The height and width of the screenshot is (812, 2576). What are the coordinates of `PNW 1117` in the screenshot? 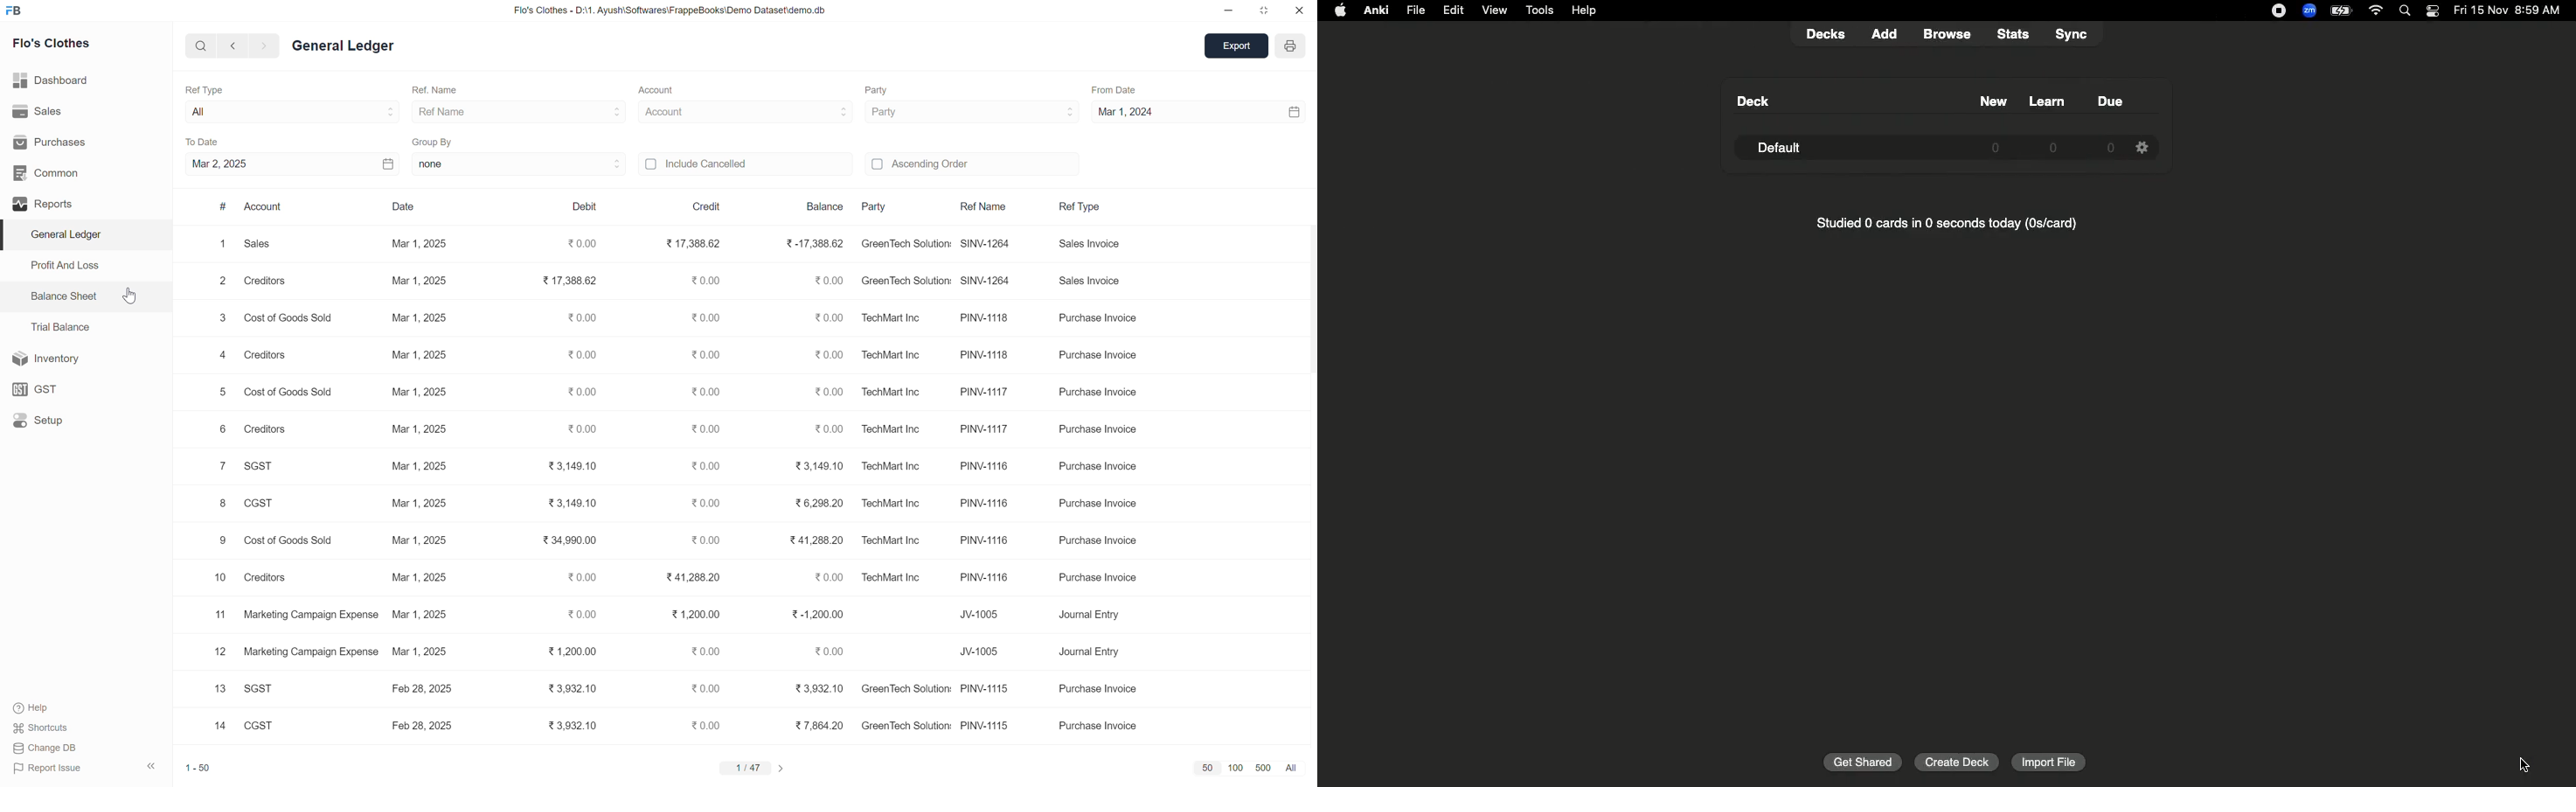 It's located at (979, 392).